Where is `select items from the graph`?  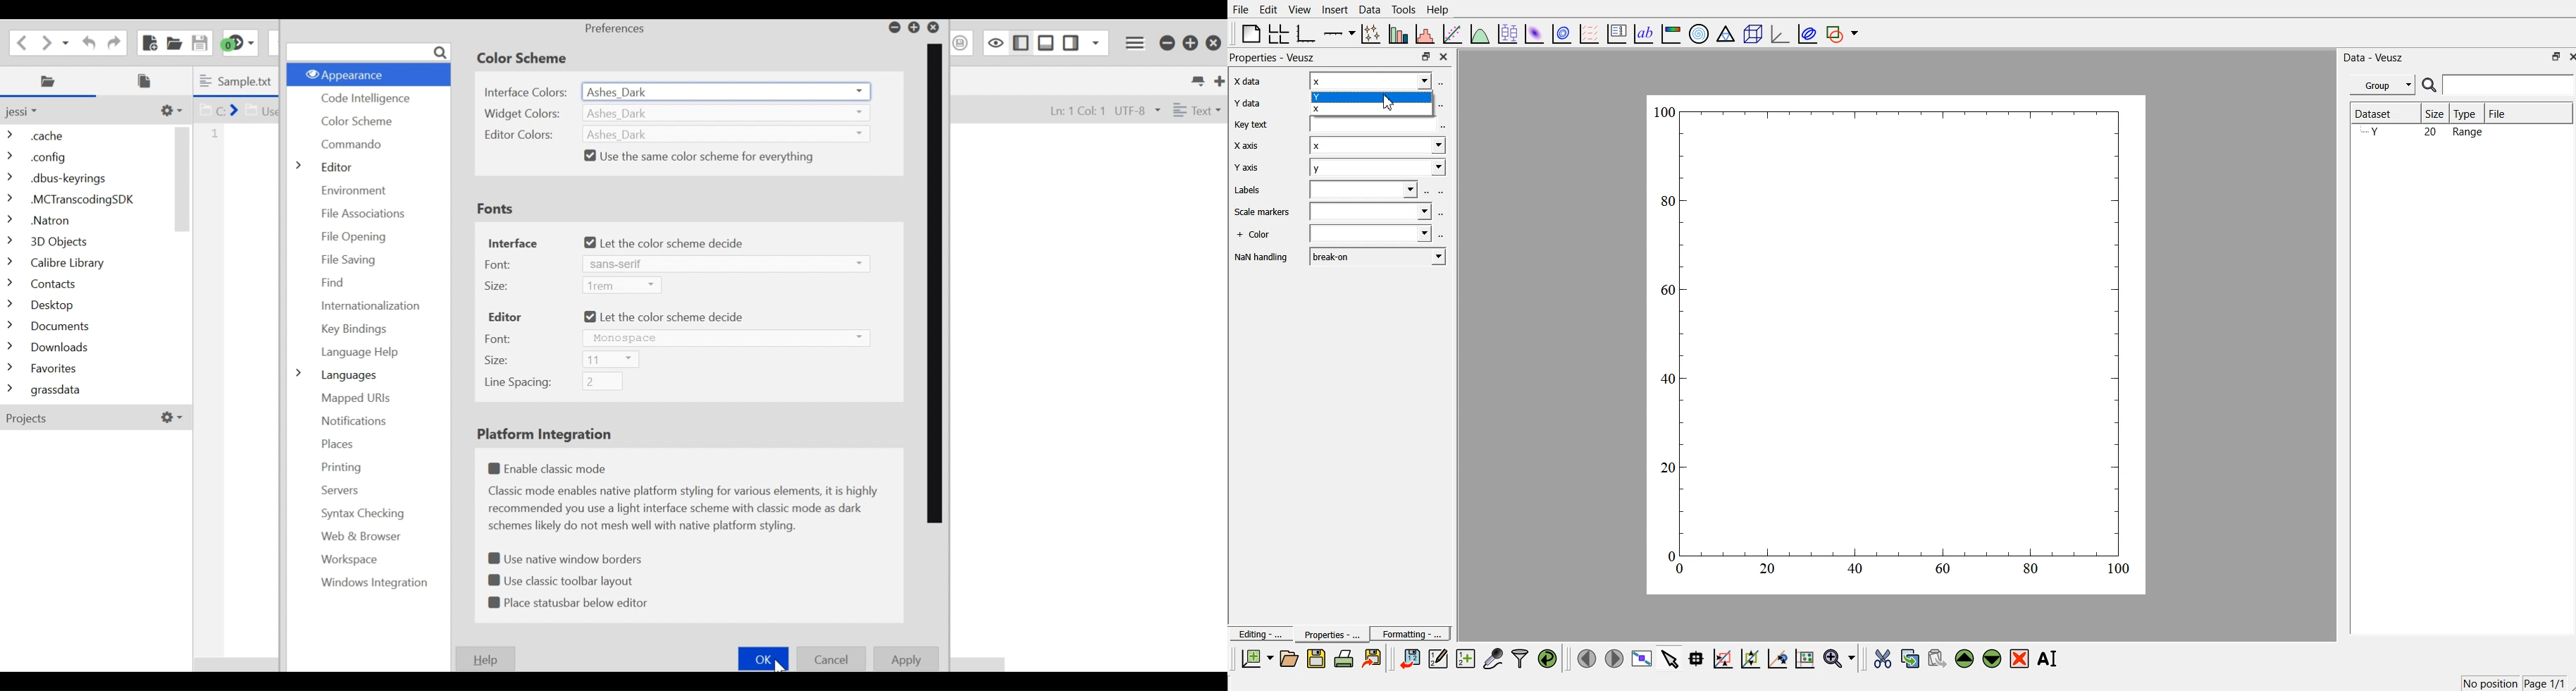 select items from the graph is located at coordinates (1672, 657).